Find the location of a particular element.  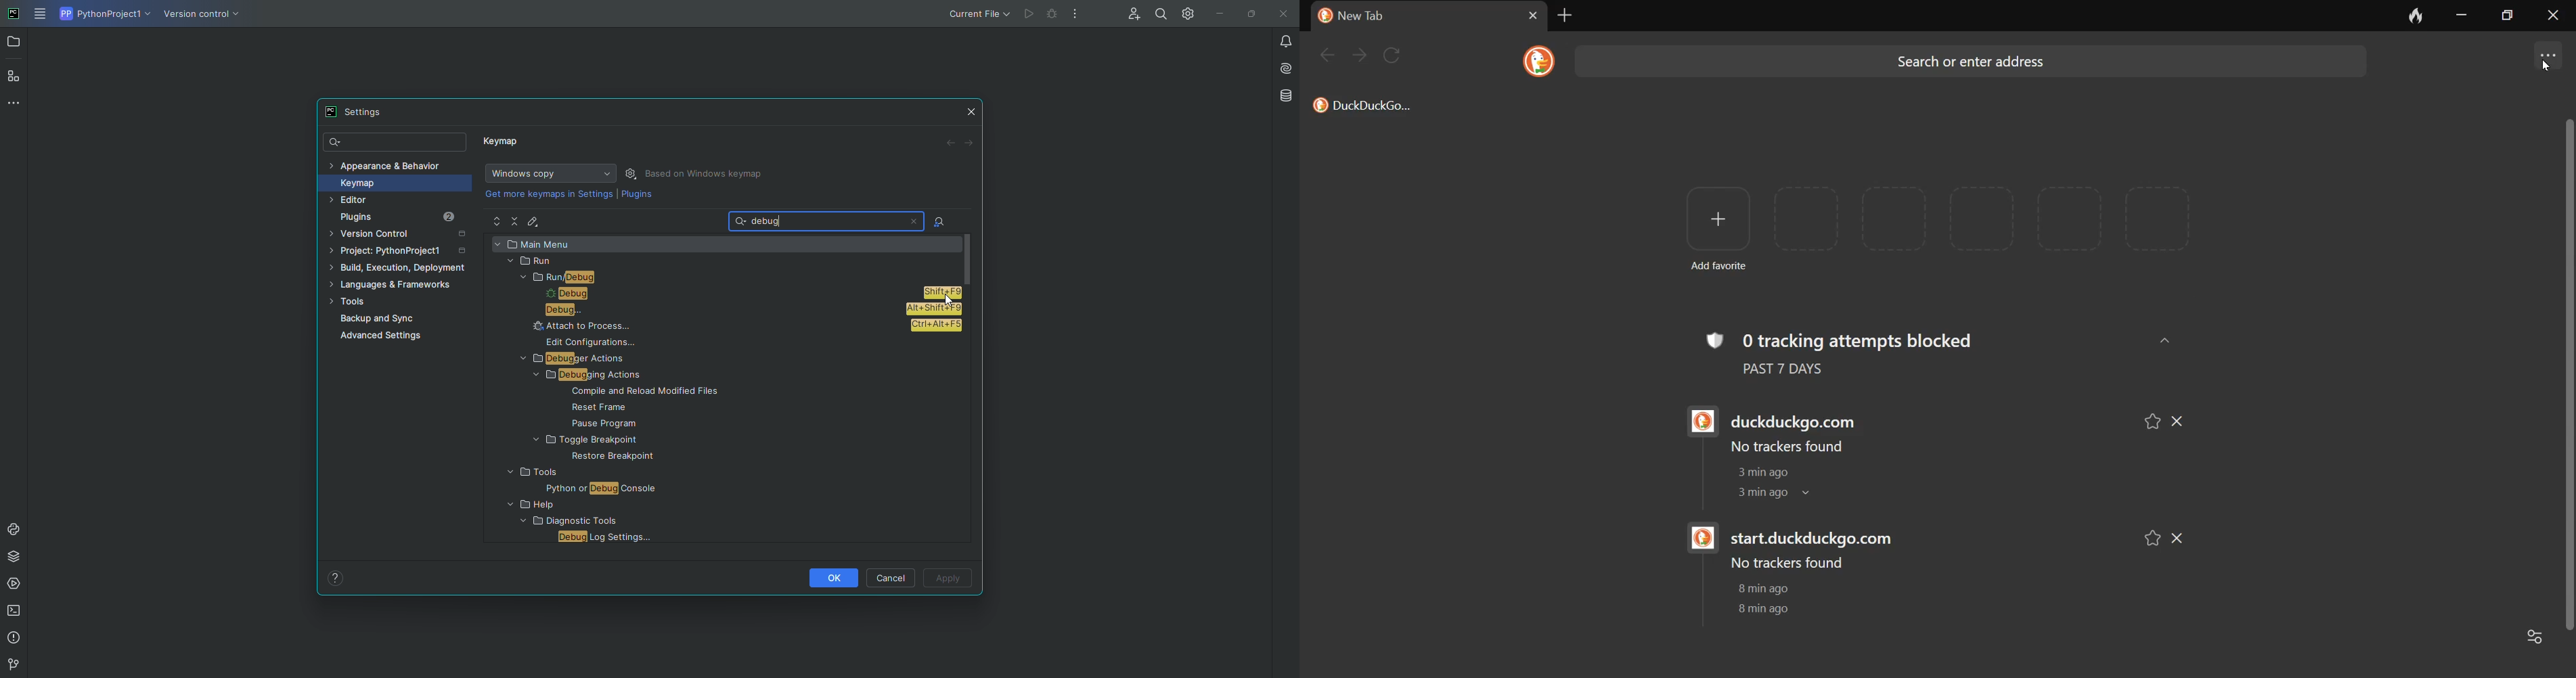

Plugins is located at coordinates (407, 217).